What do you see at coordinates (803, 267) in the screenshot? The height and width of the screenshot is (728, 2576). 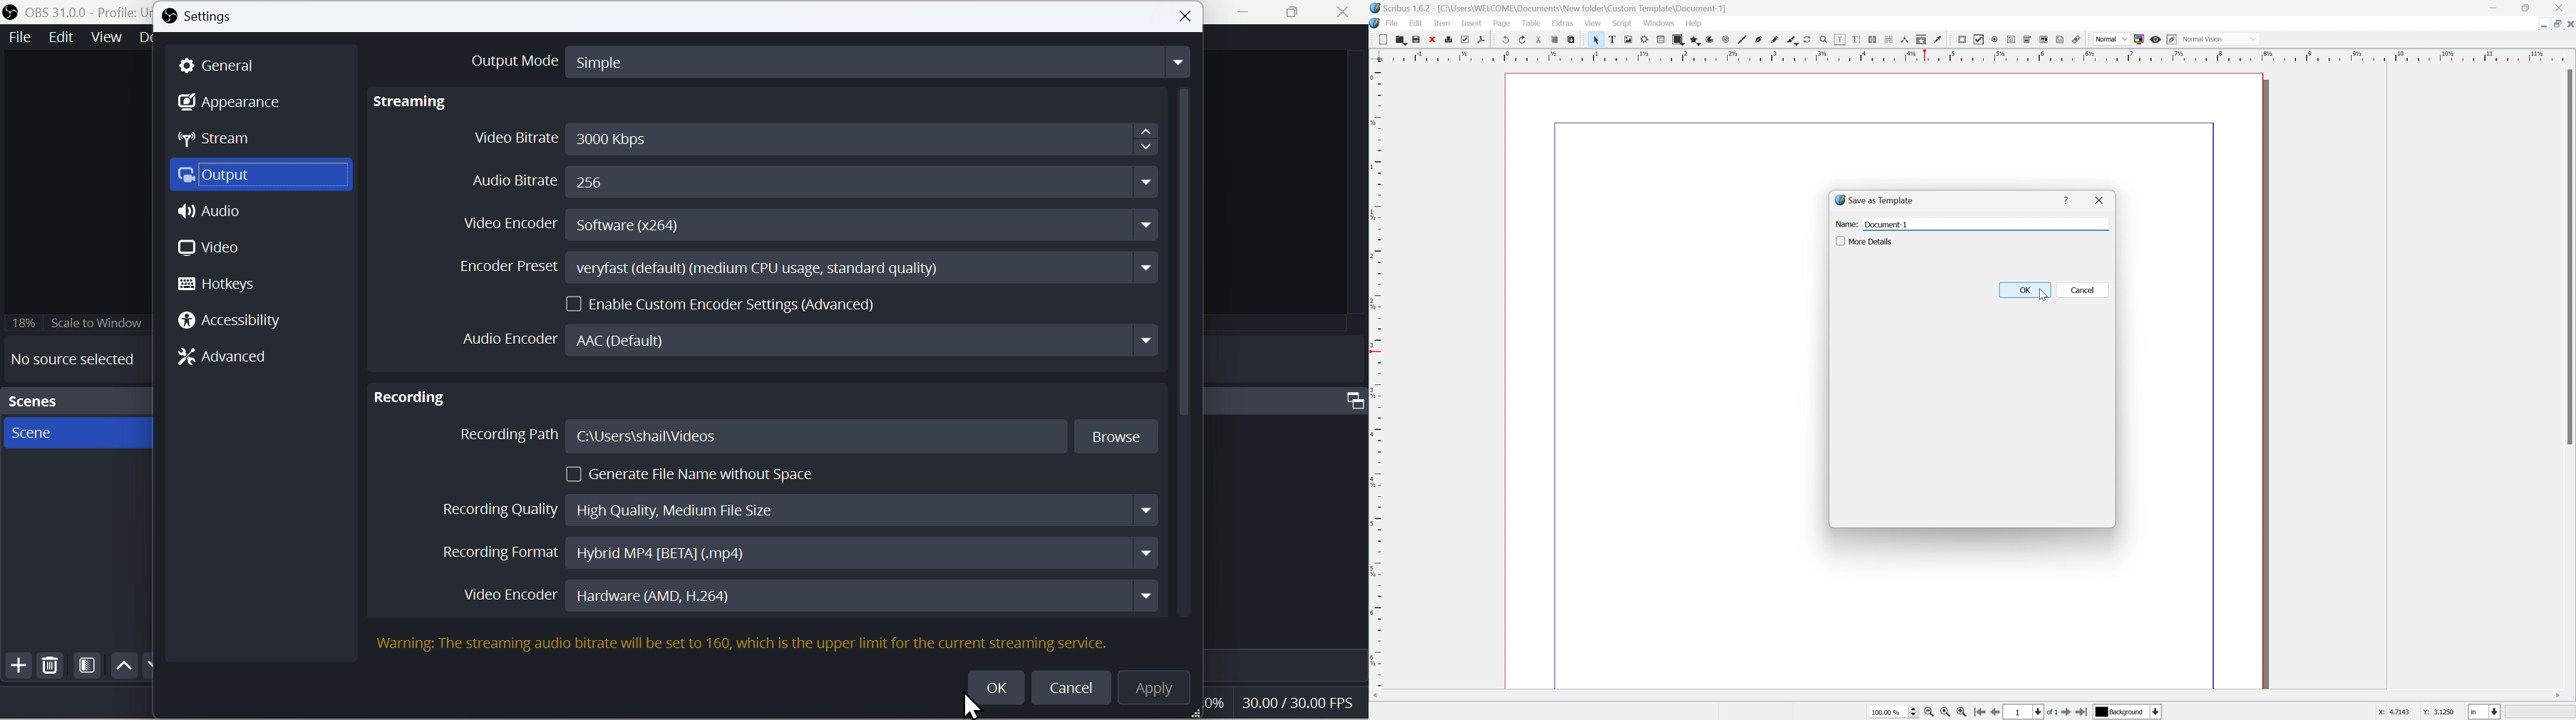 I see `Encoder Preset` at bounding box center [803, 267].